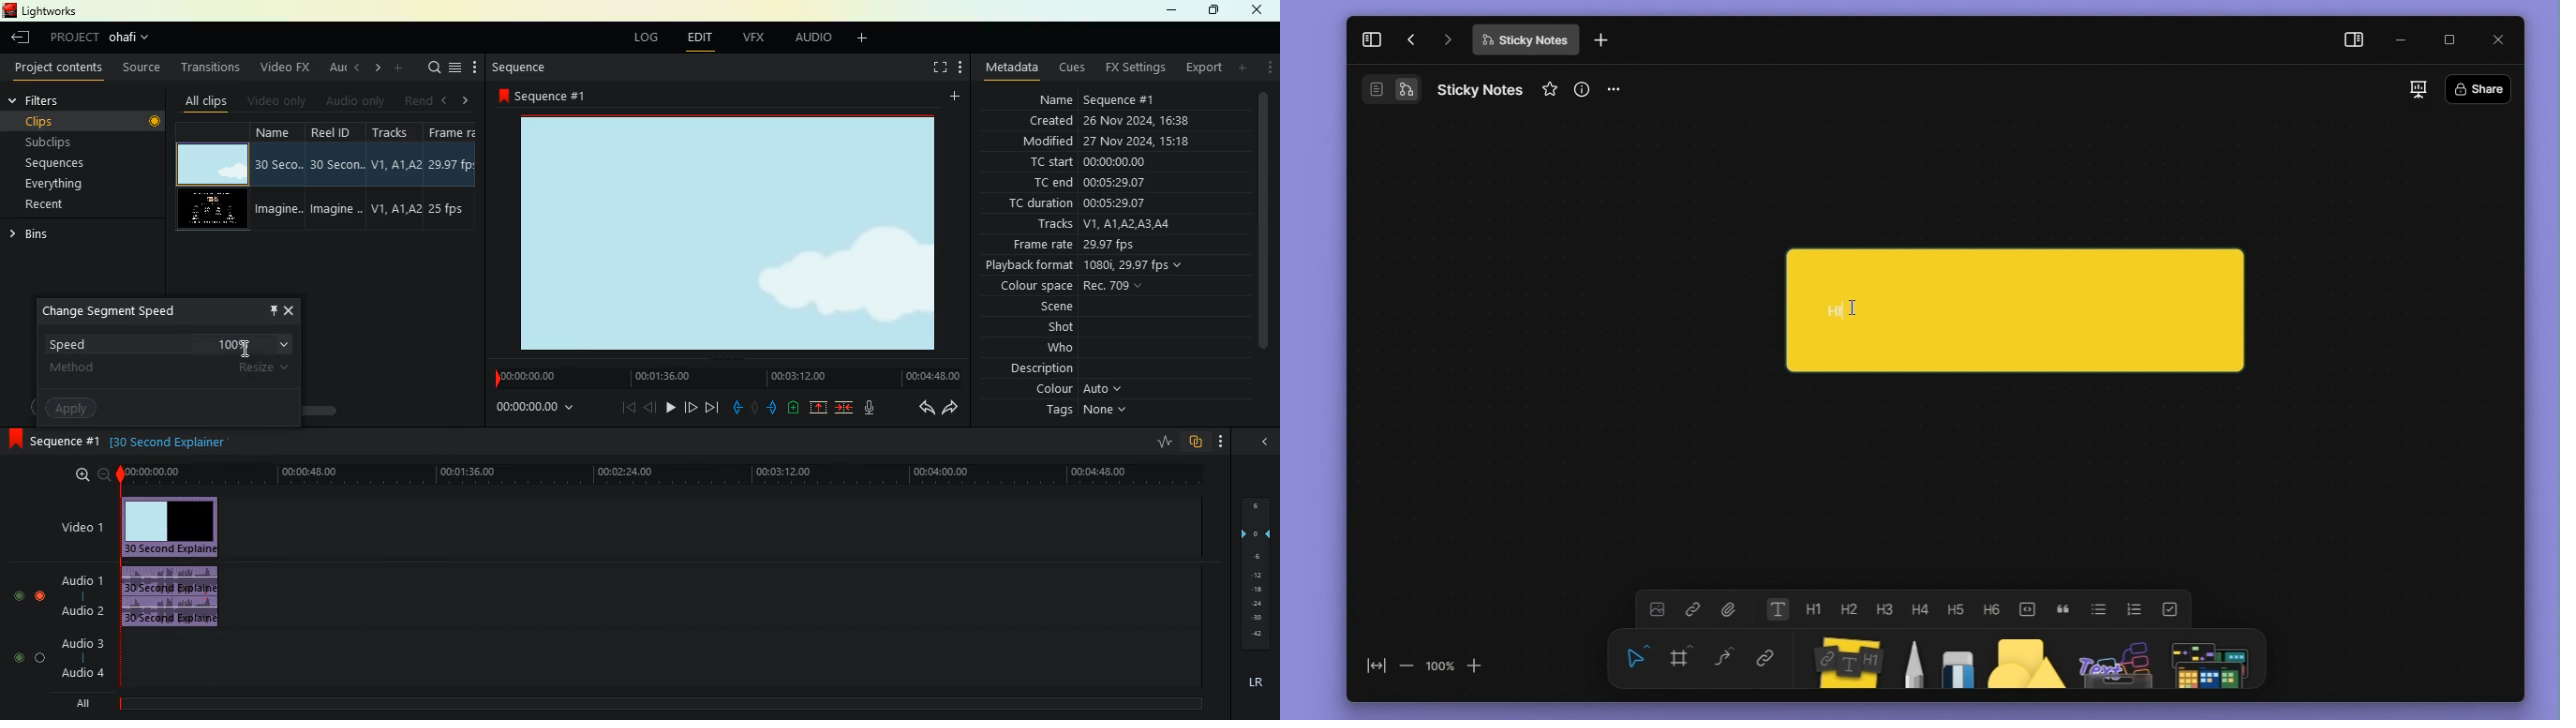  I want to click on more, so click(958, 69).